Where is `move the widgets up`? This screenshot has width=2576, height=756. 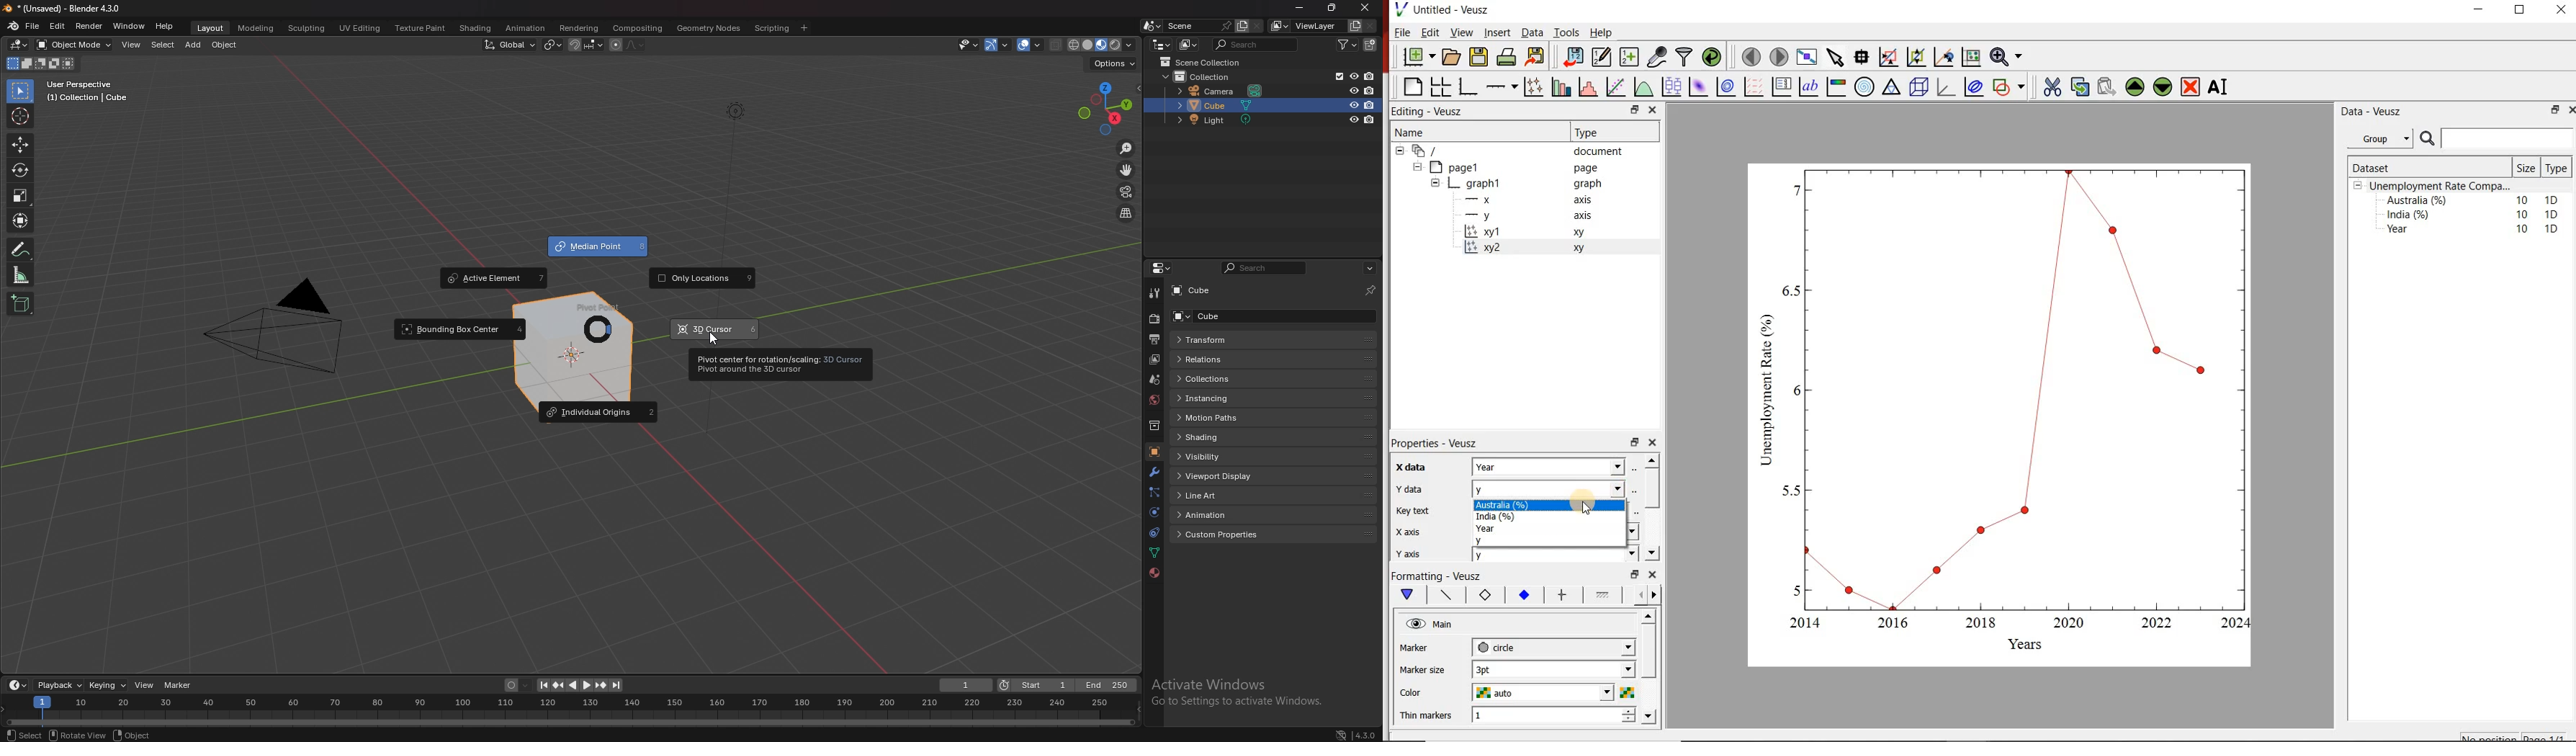 move the widgets up is located at coordinates (2135, 87).